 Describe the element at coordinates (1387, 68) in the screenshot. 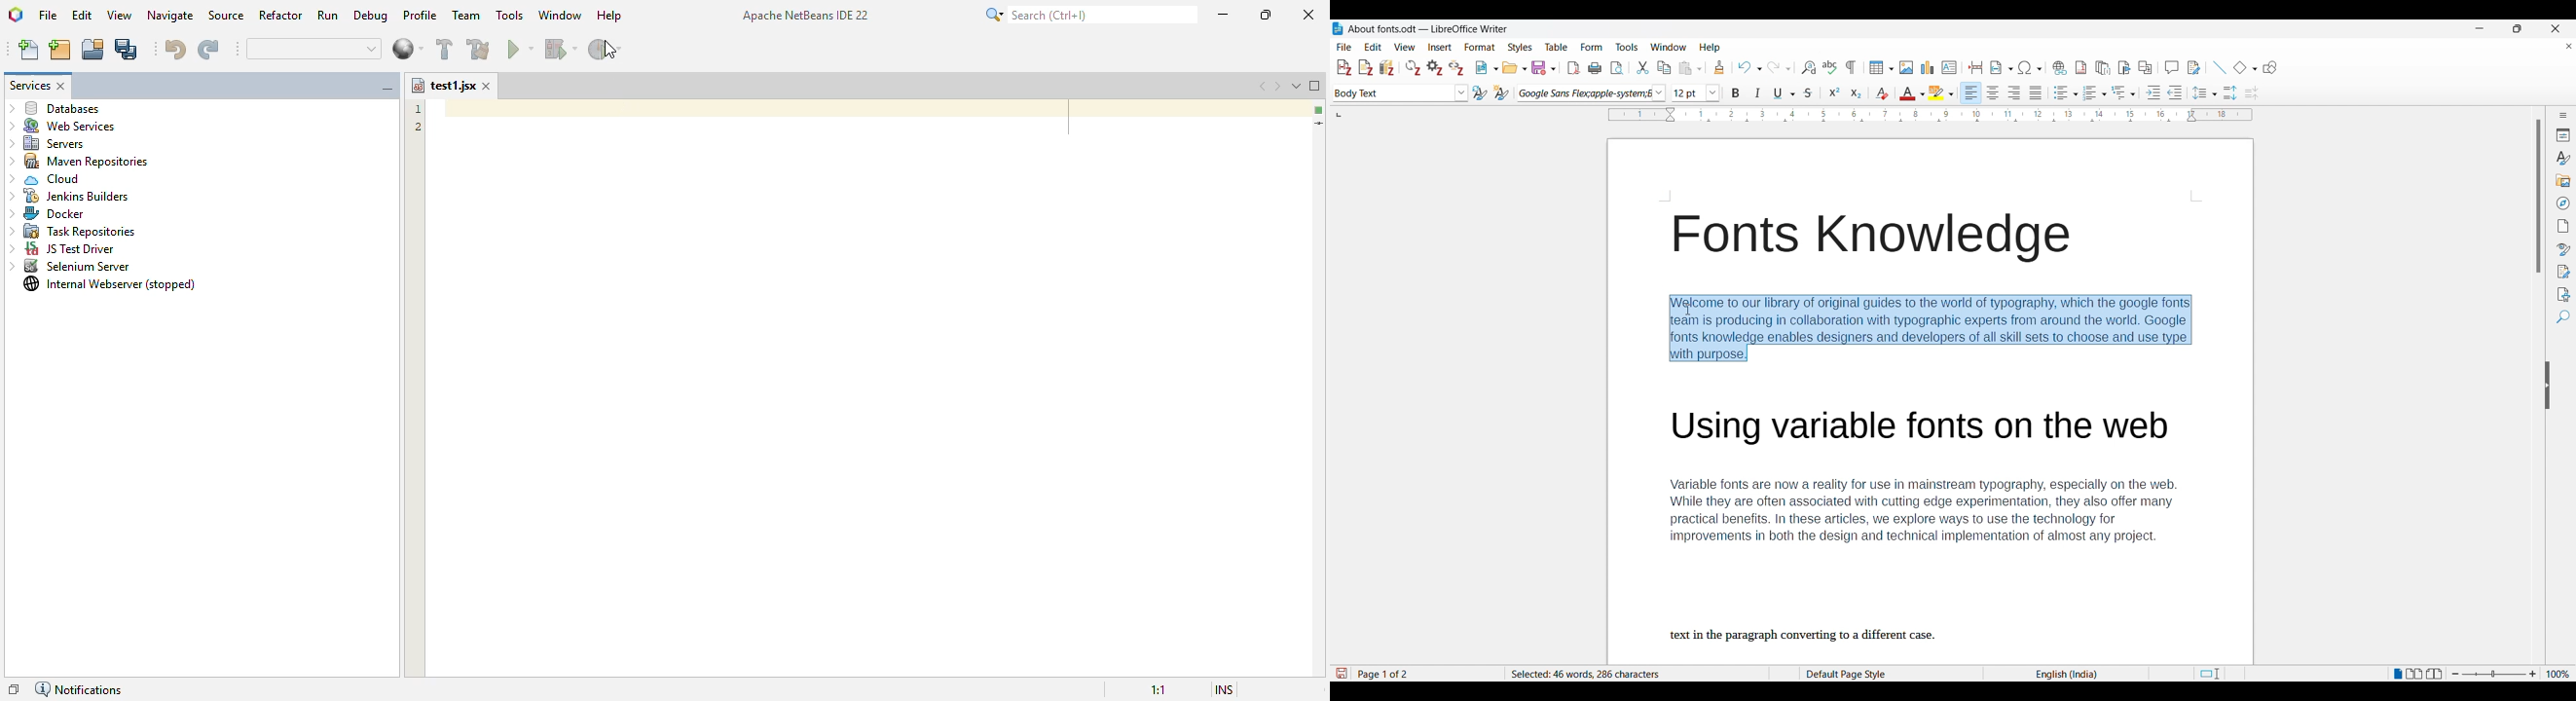

I see `Add\Edit bibliography` at that location.